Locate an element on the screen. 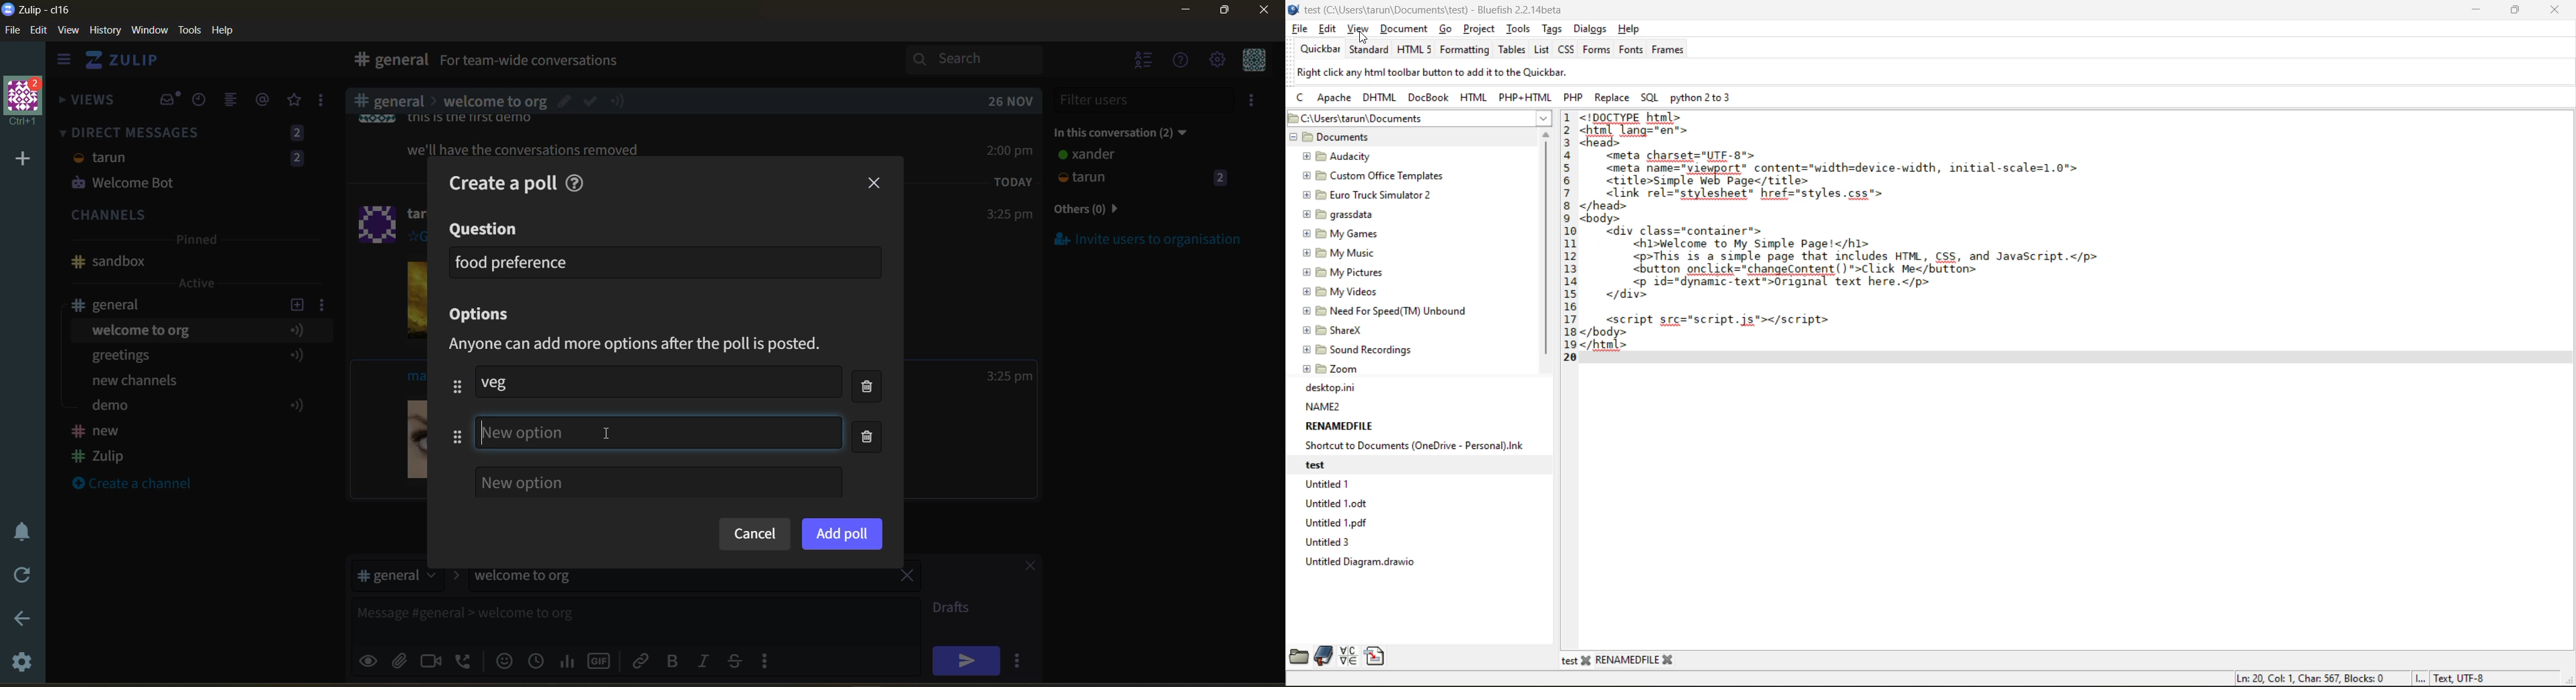 The width and height of the screenshot is (2576, 700). view is located at coordinates (69, 31).